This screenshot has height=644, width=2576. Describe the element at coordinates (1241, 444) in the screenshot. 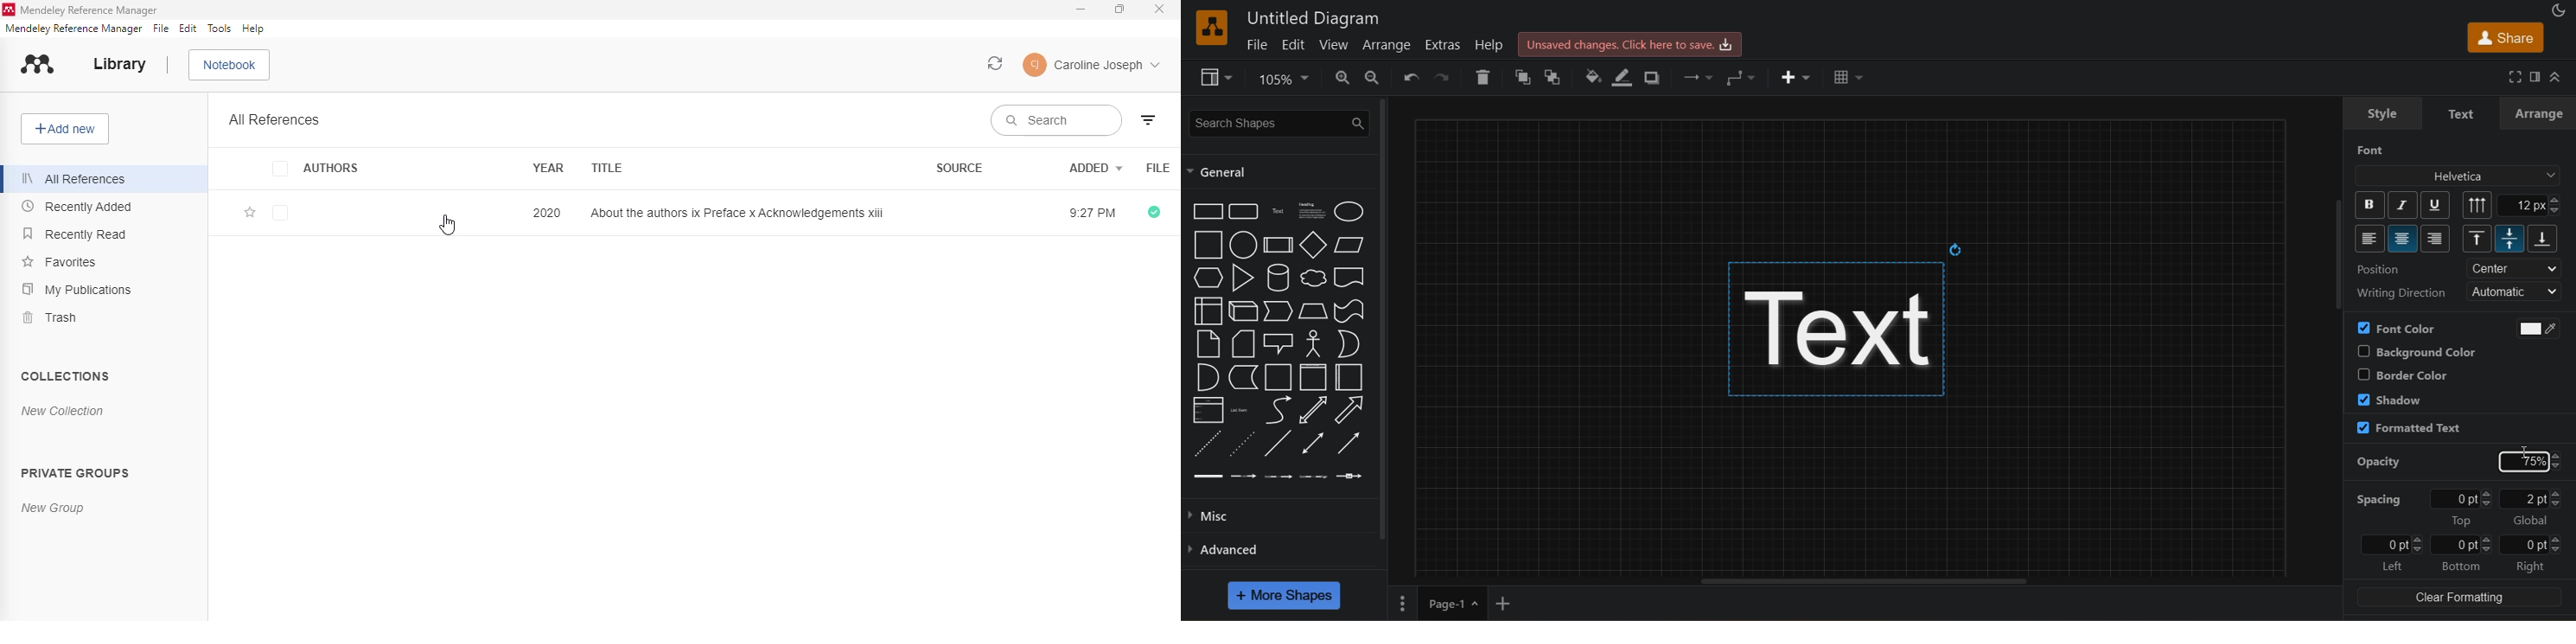

I see `dotted line` at that location.